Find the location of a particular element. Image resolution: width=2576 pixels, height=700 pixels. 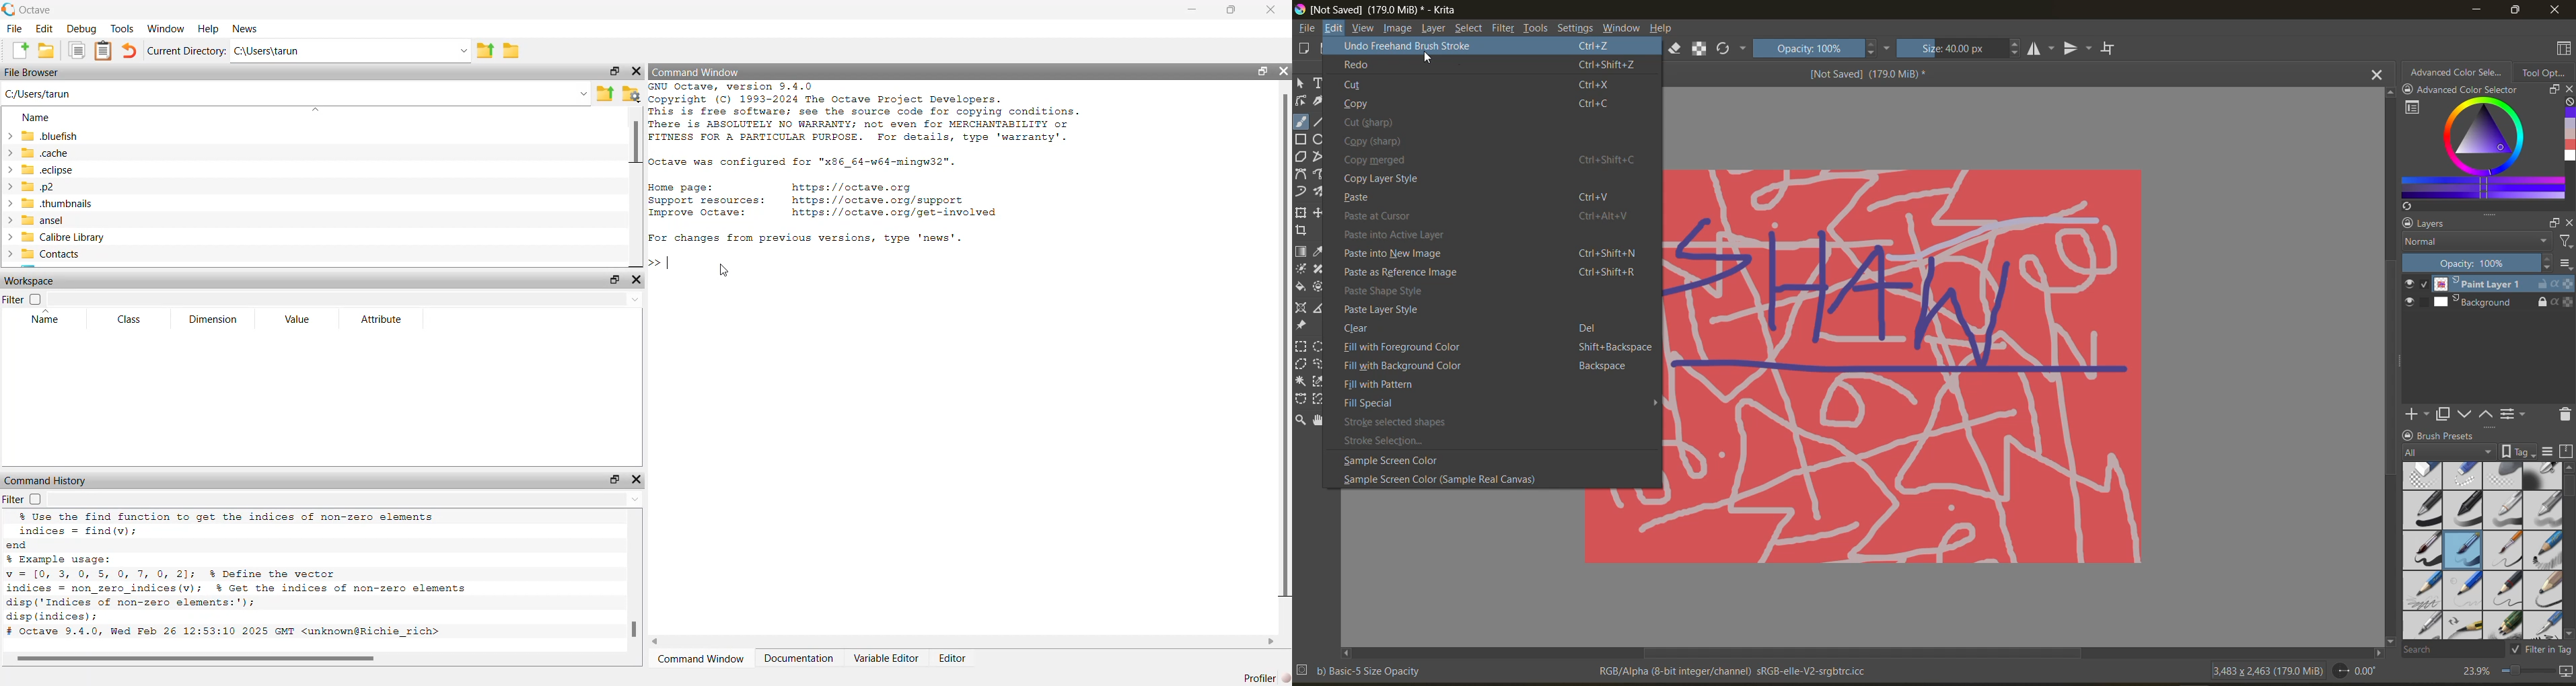

checkbox is located at coordinates (39, 499).